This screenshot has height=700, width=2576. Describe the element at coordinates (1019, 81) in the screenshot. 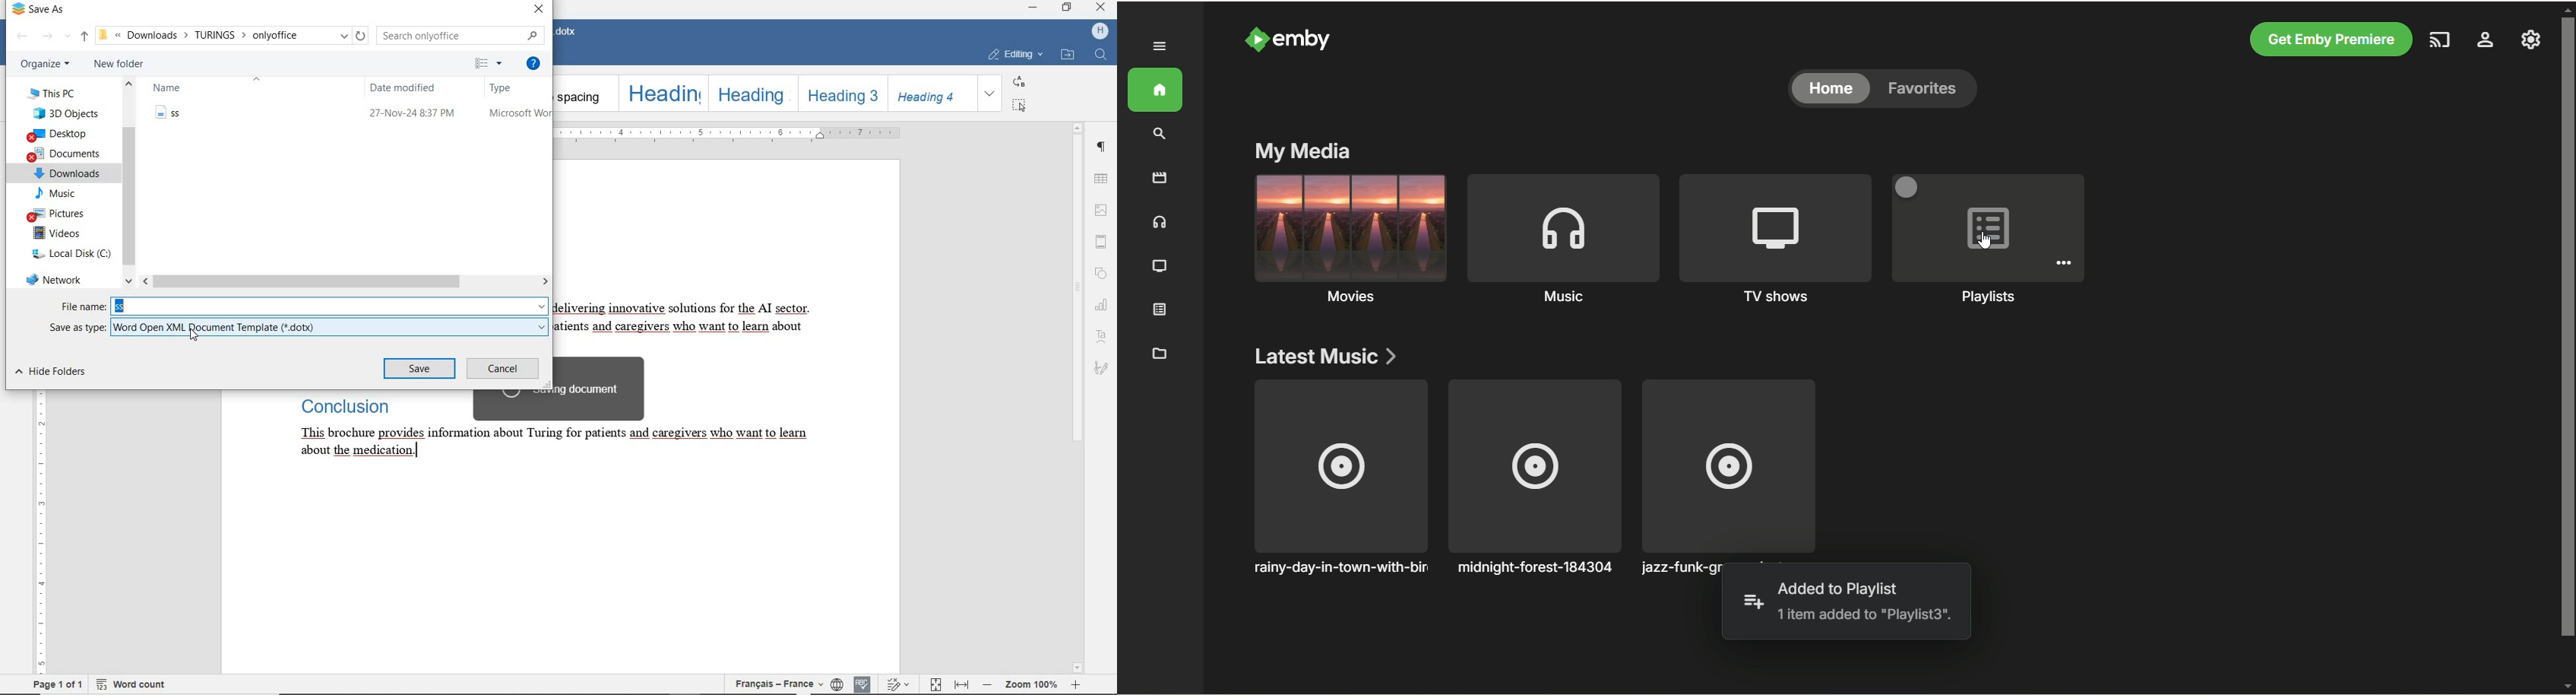

I see `REPLACE` at that location.